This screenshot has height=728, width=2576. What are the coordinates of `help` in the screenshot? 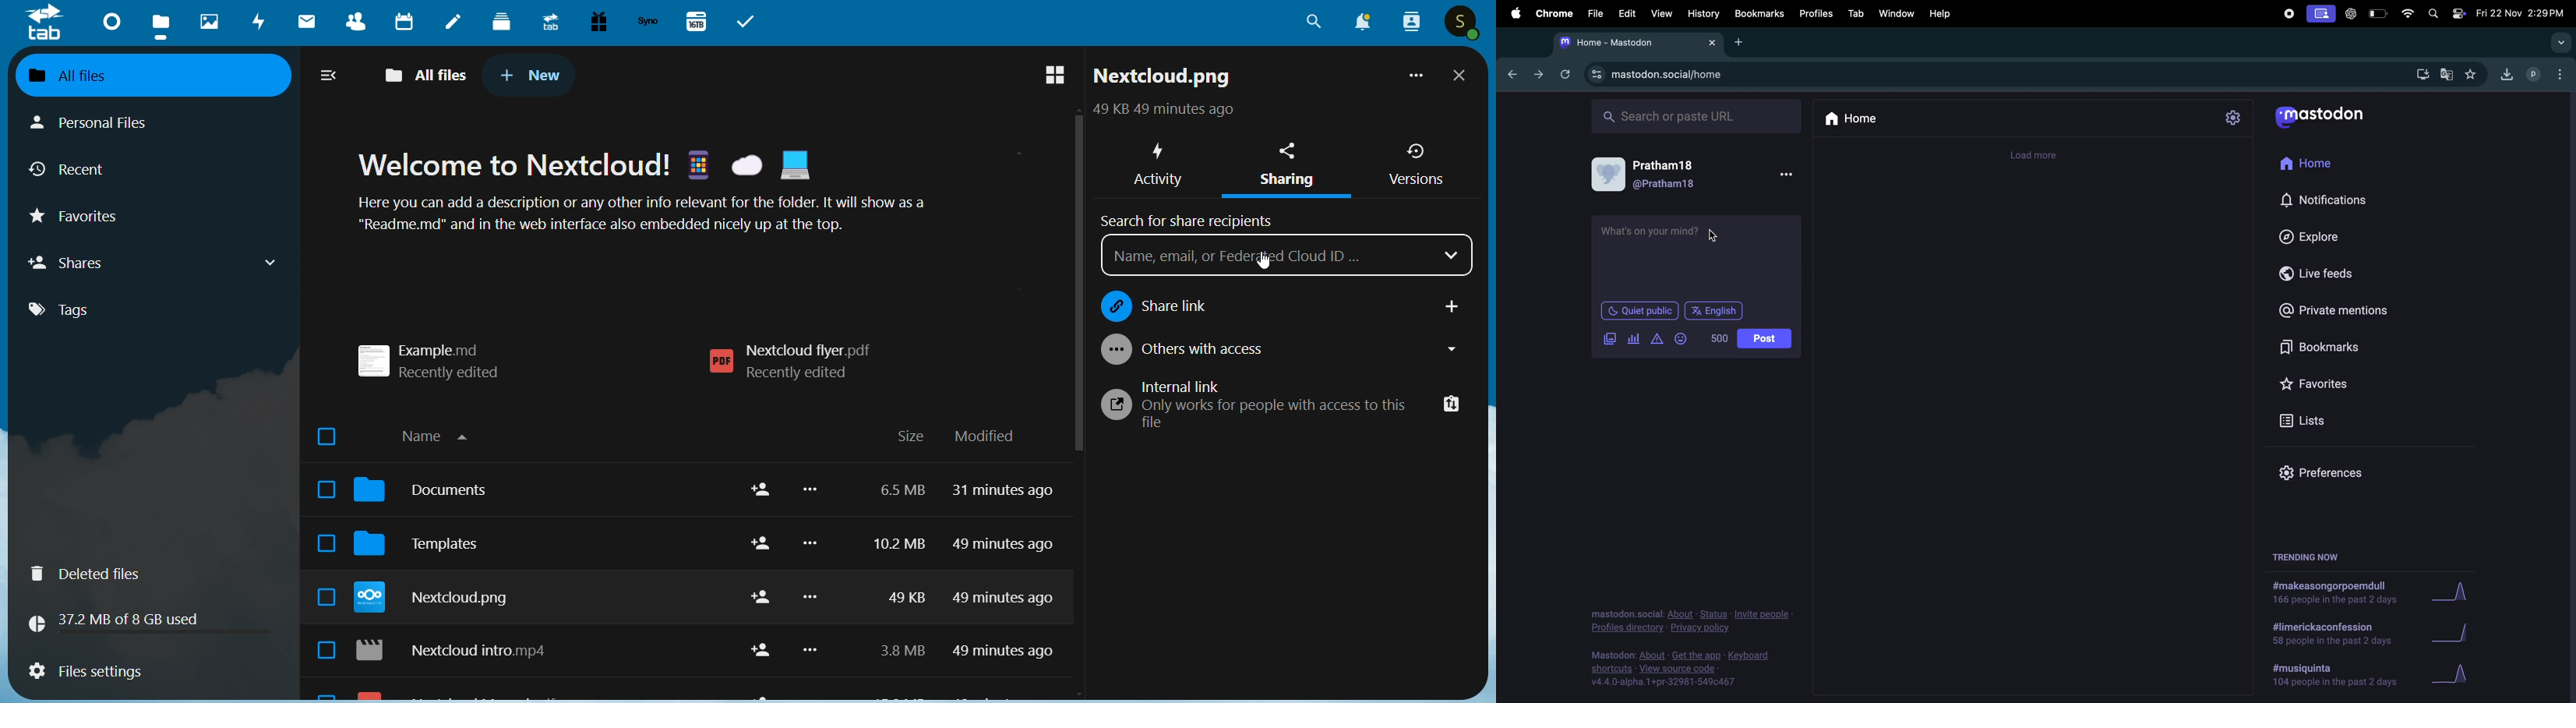 It's located at (1943, 14).